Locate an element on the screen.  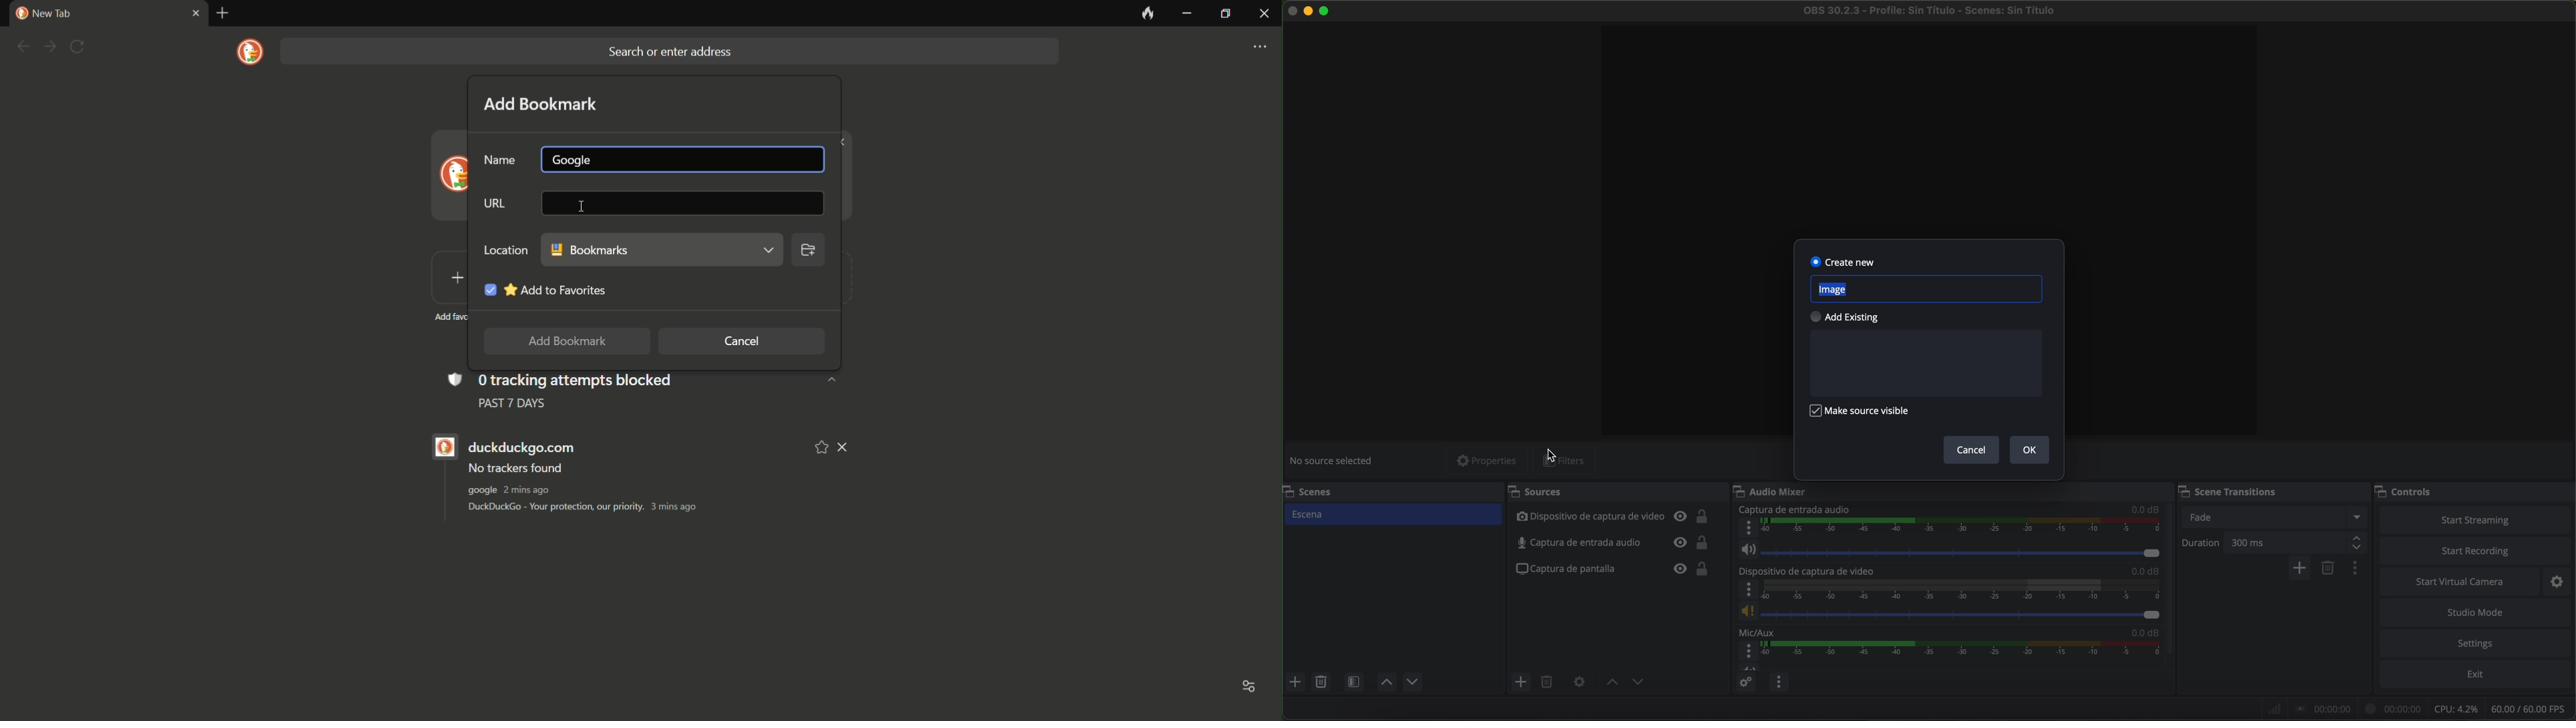
make source visibile is located at coordinates (1859, 412).